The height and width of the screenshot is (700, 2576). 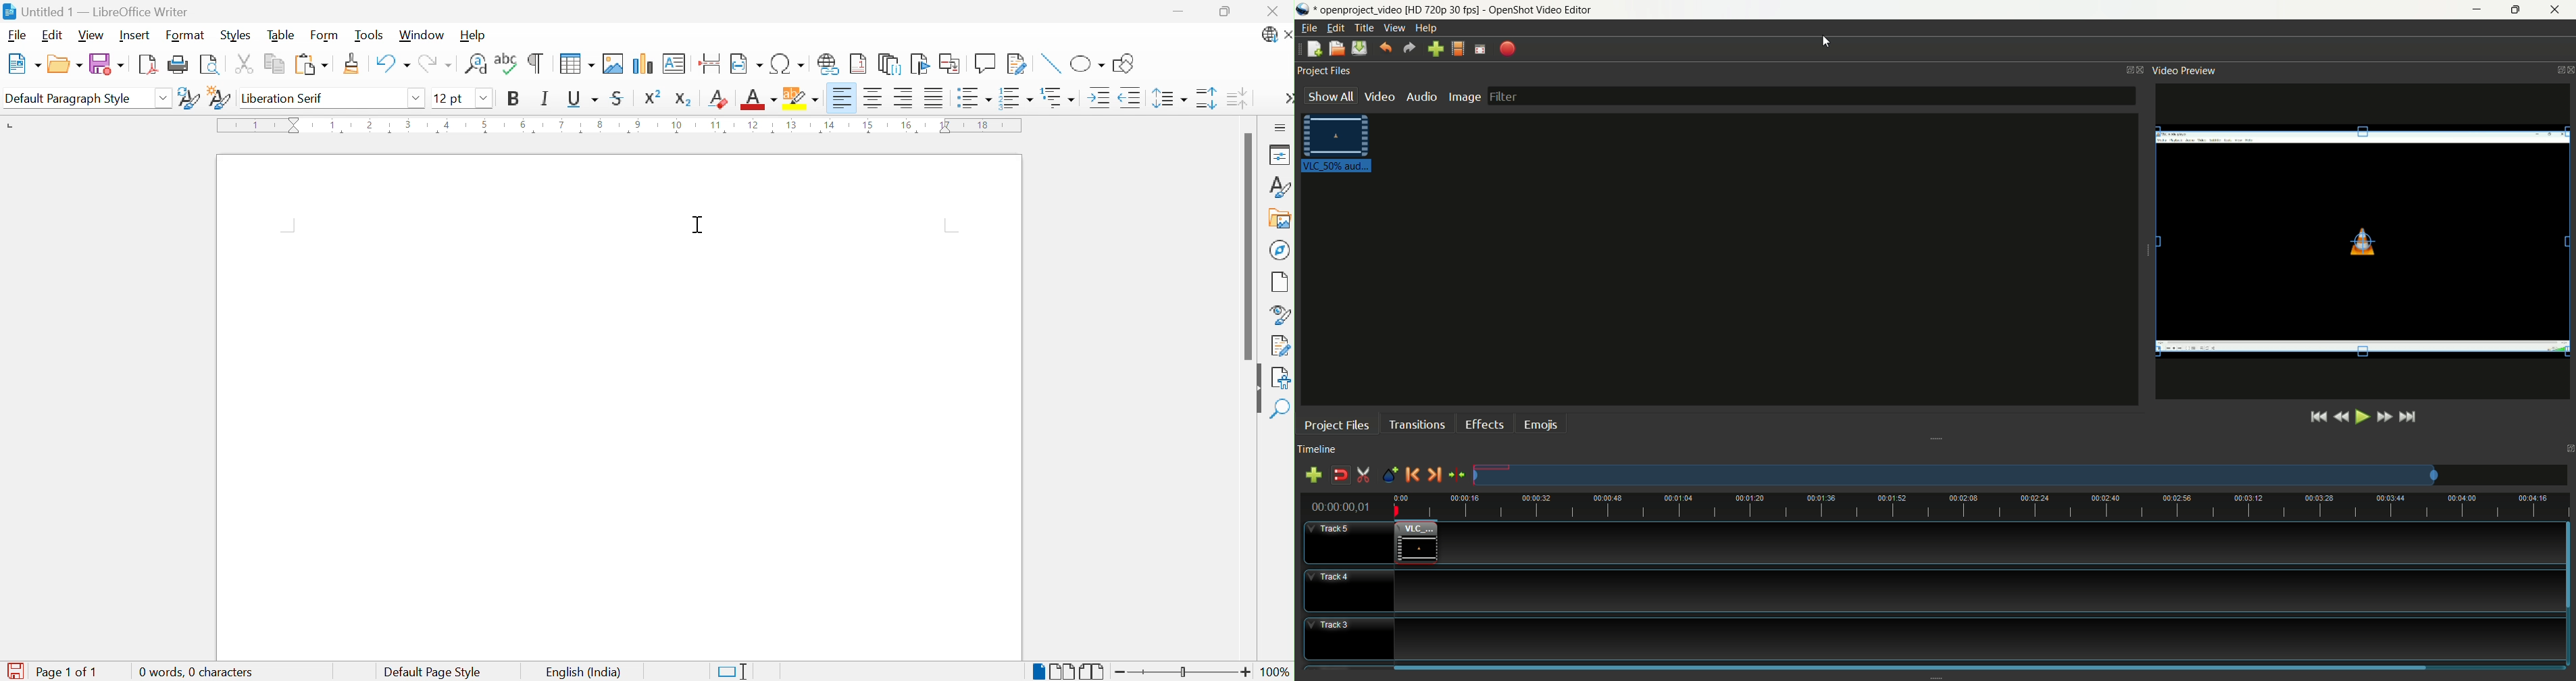 I want to click on view, so click(x=1395, y=28).